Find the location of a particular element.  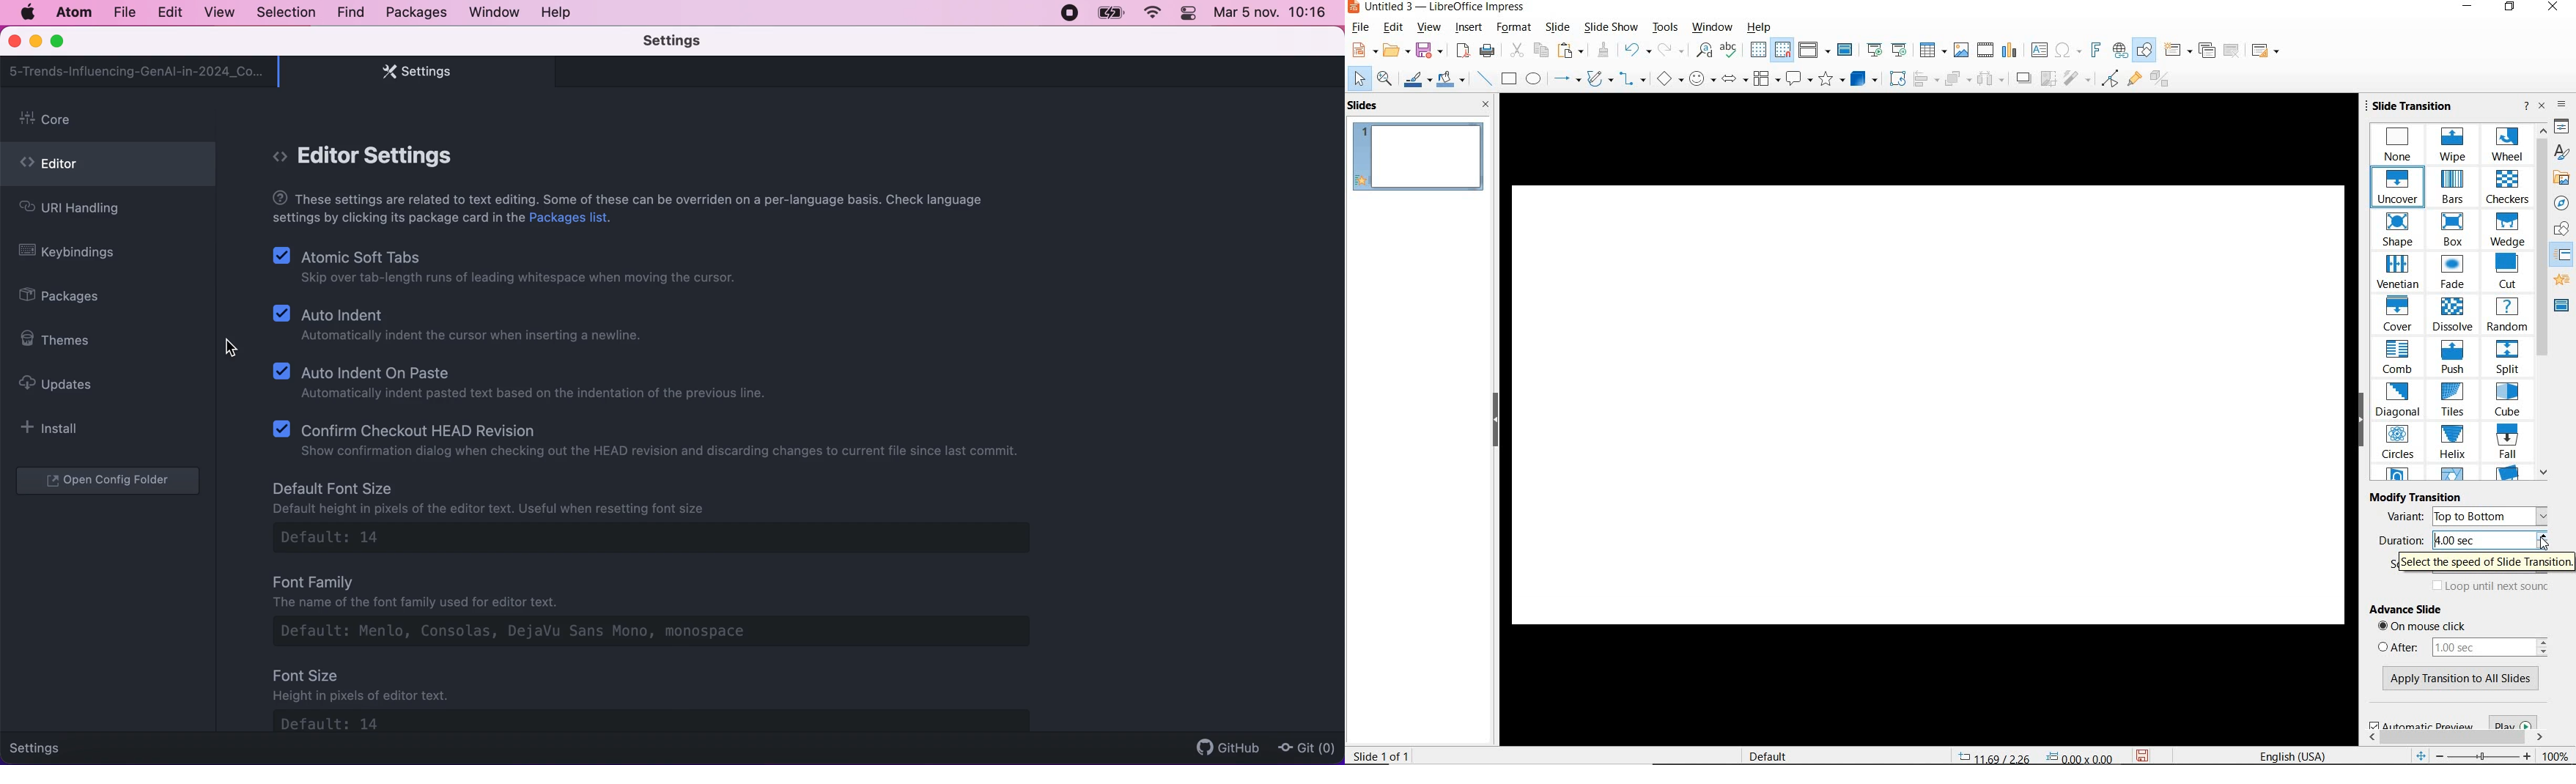

SLIDE 1 OF 1 is located at coordinates (1382, 755).